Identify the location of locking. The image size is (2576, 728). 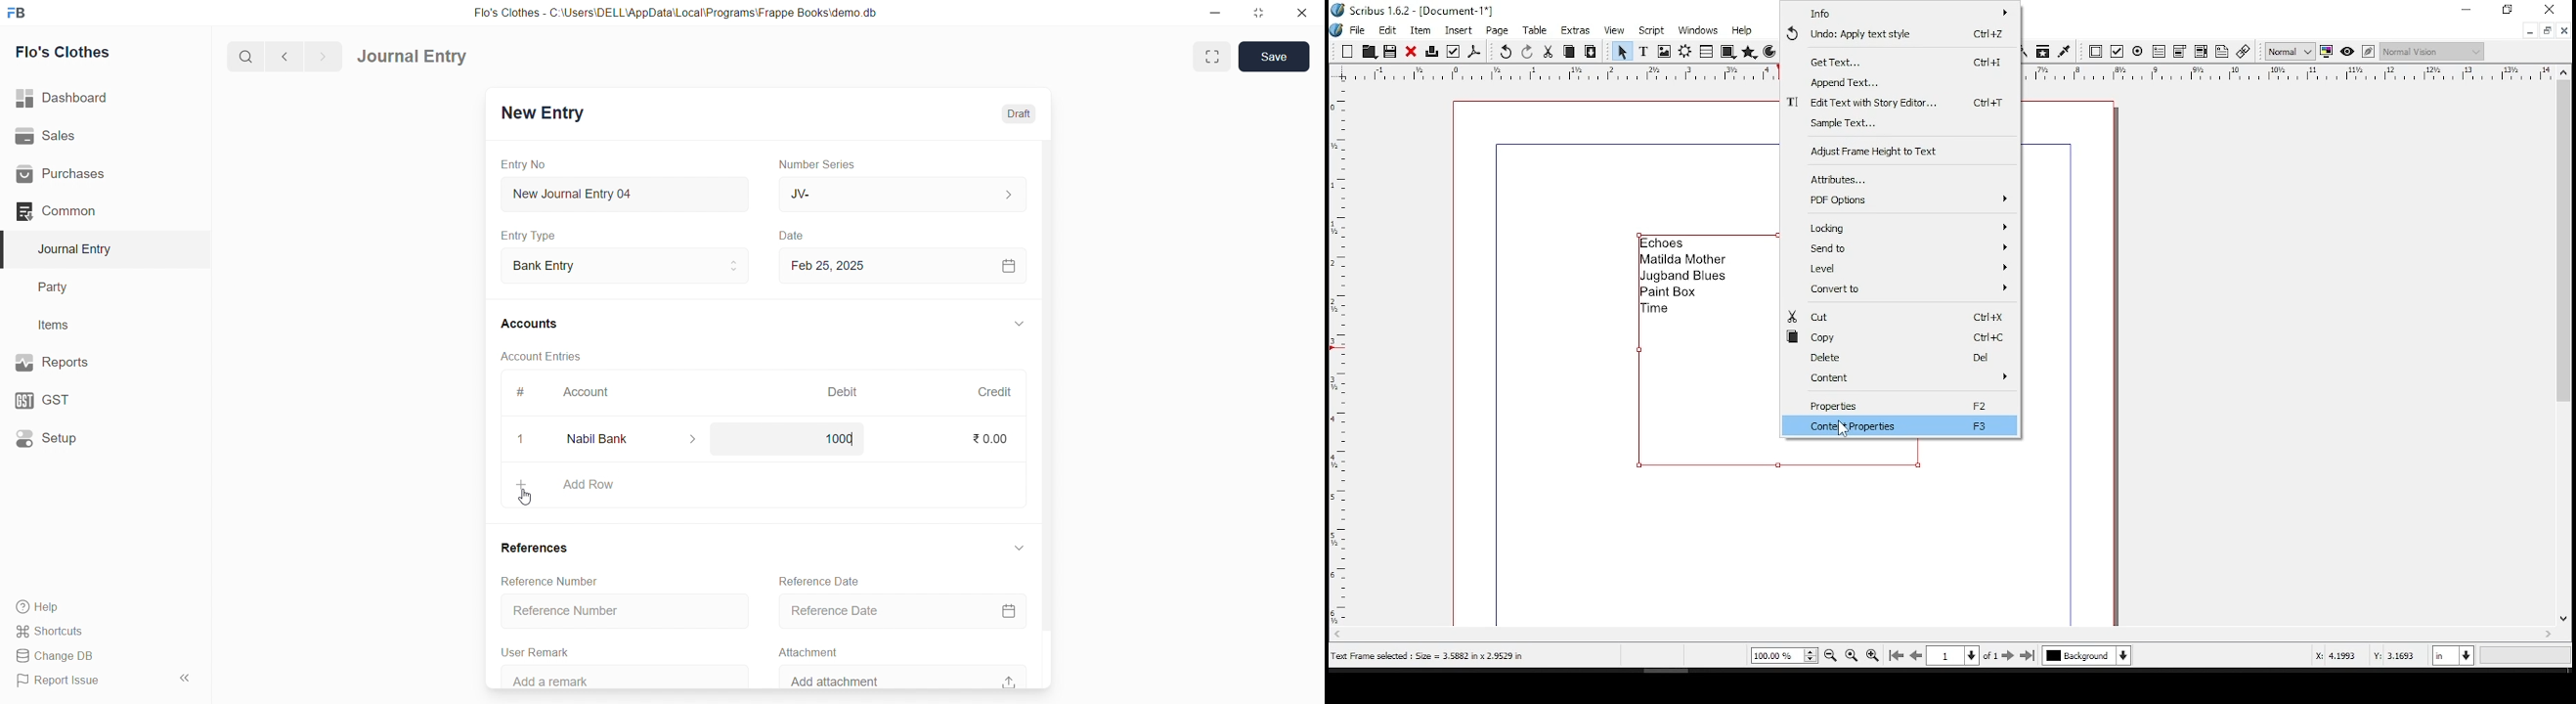
(1905, 226).